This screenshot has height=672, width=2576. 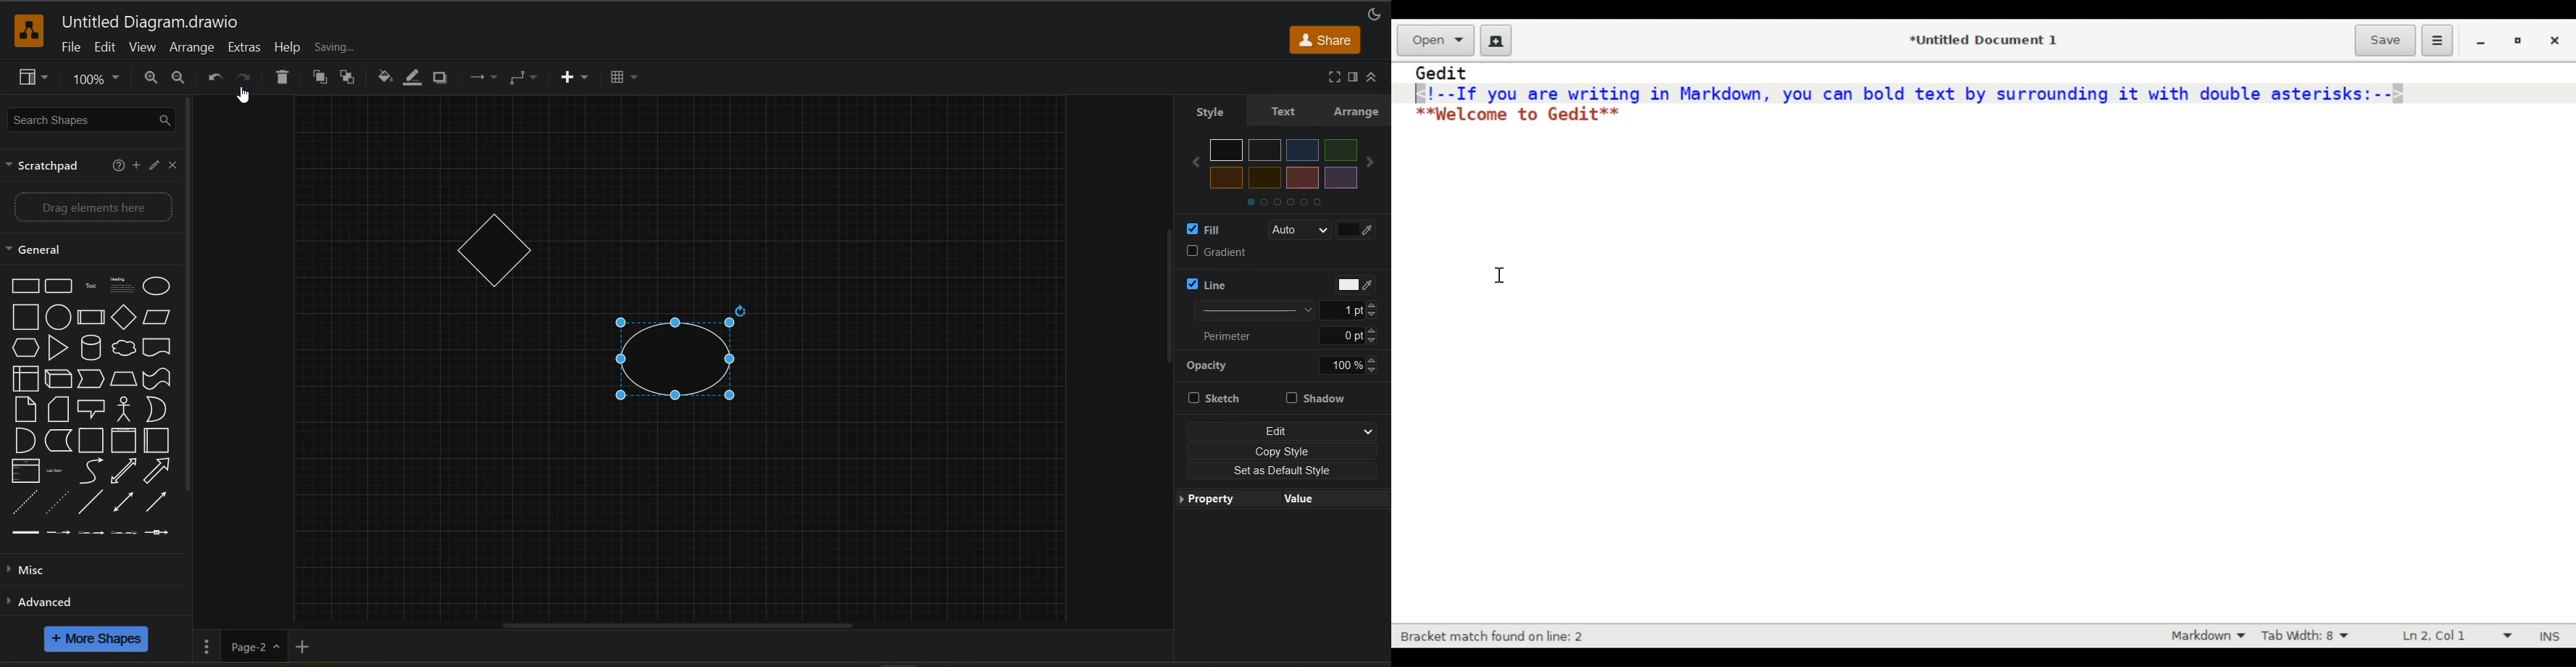 What do you see at coordinates (409, 80) in the screenshot?
I see `line color` at bounding box center [409, 80].